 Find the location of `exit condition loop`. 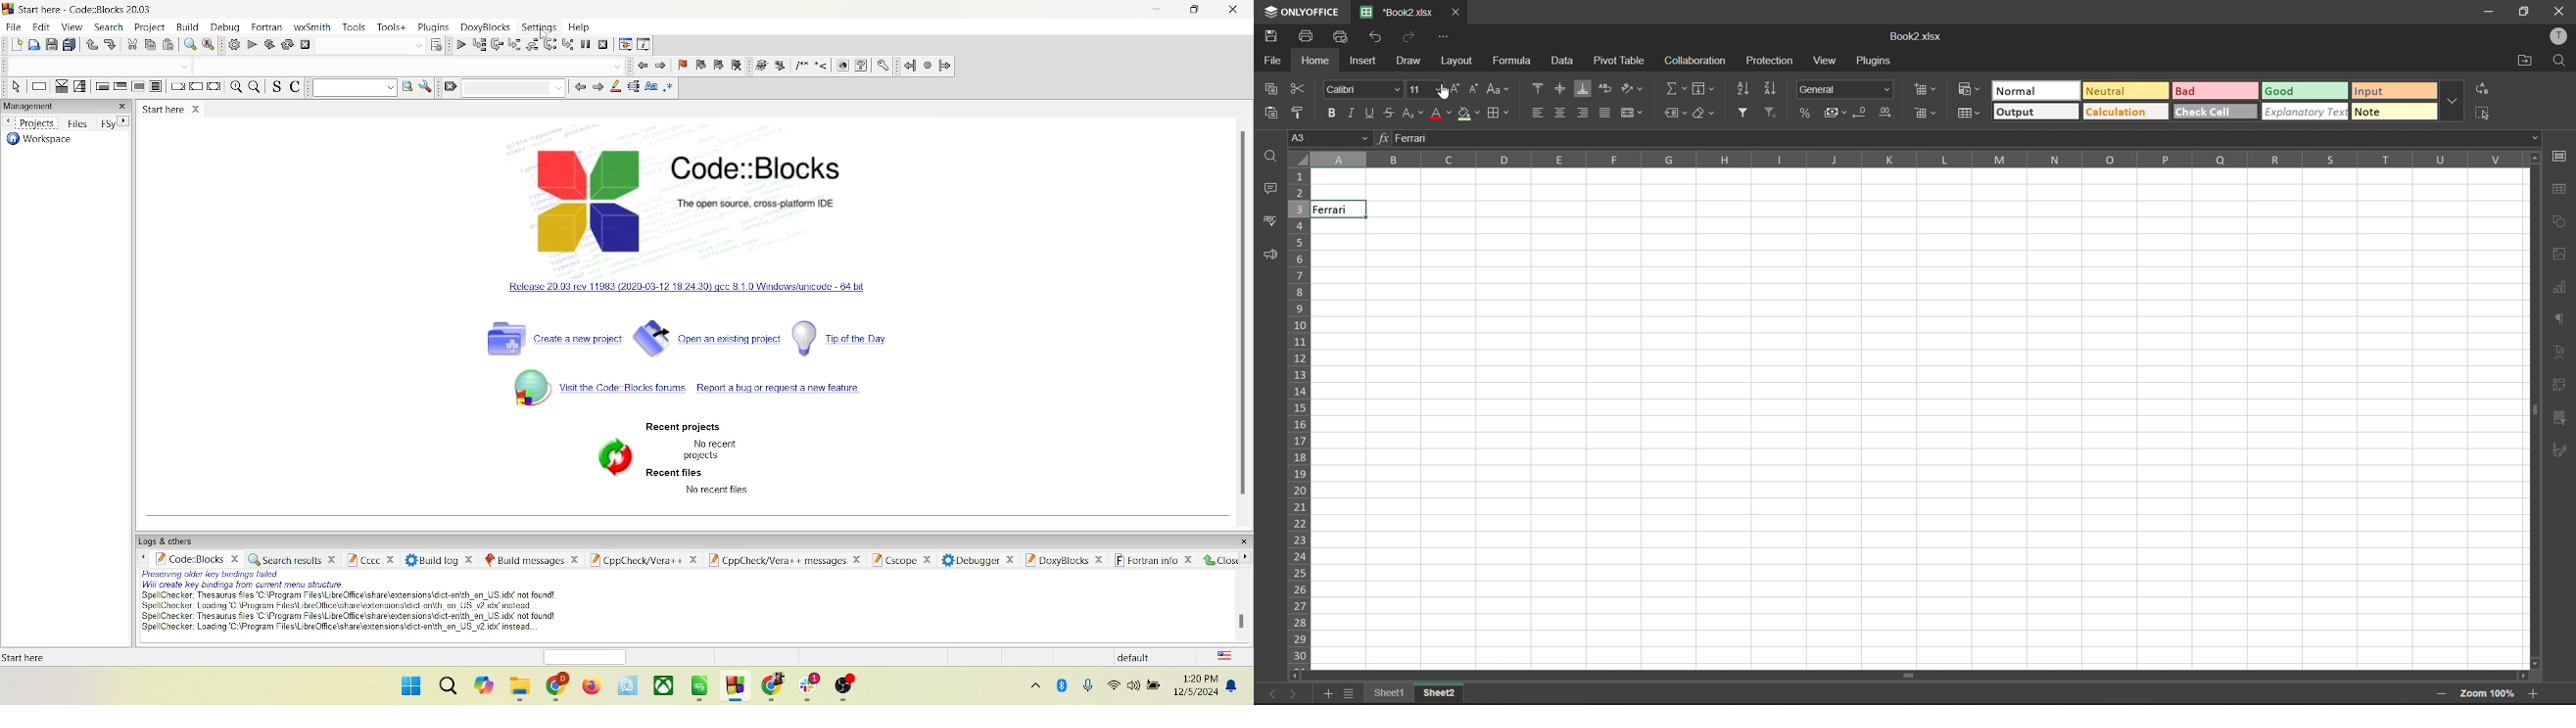

exit condition loop is located at coordinates (121, 87).